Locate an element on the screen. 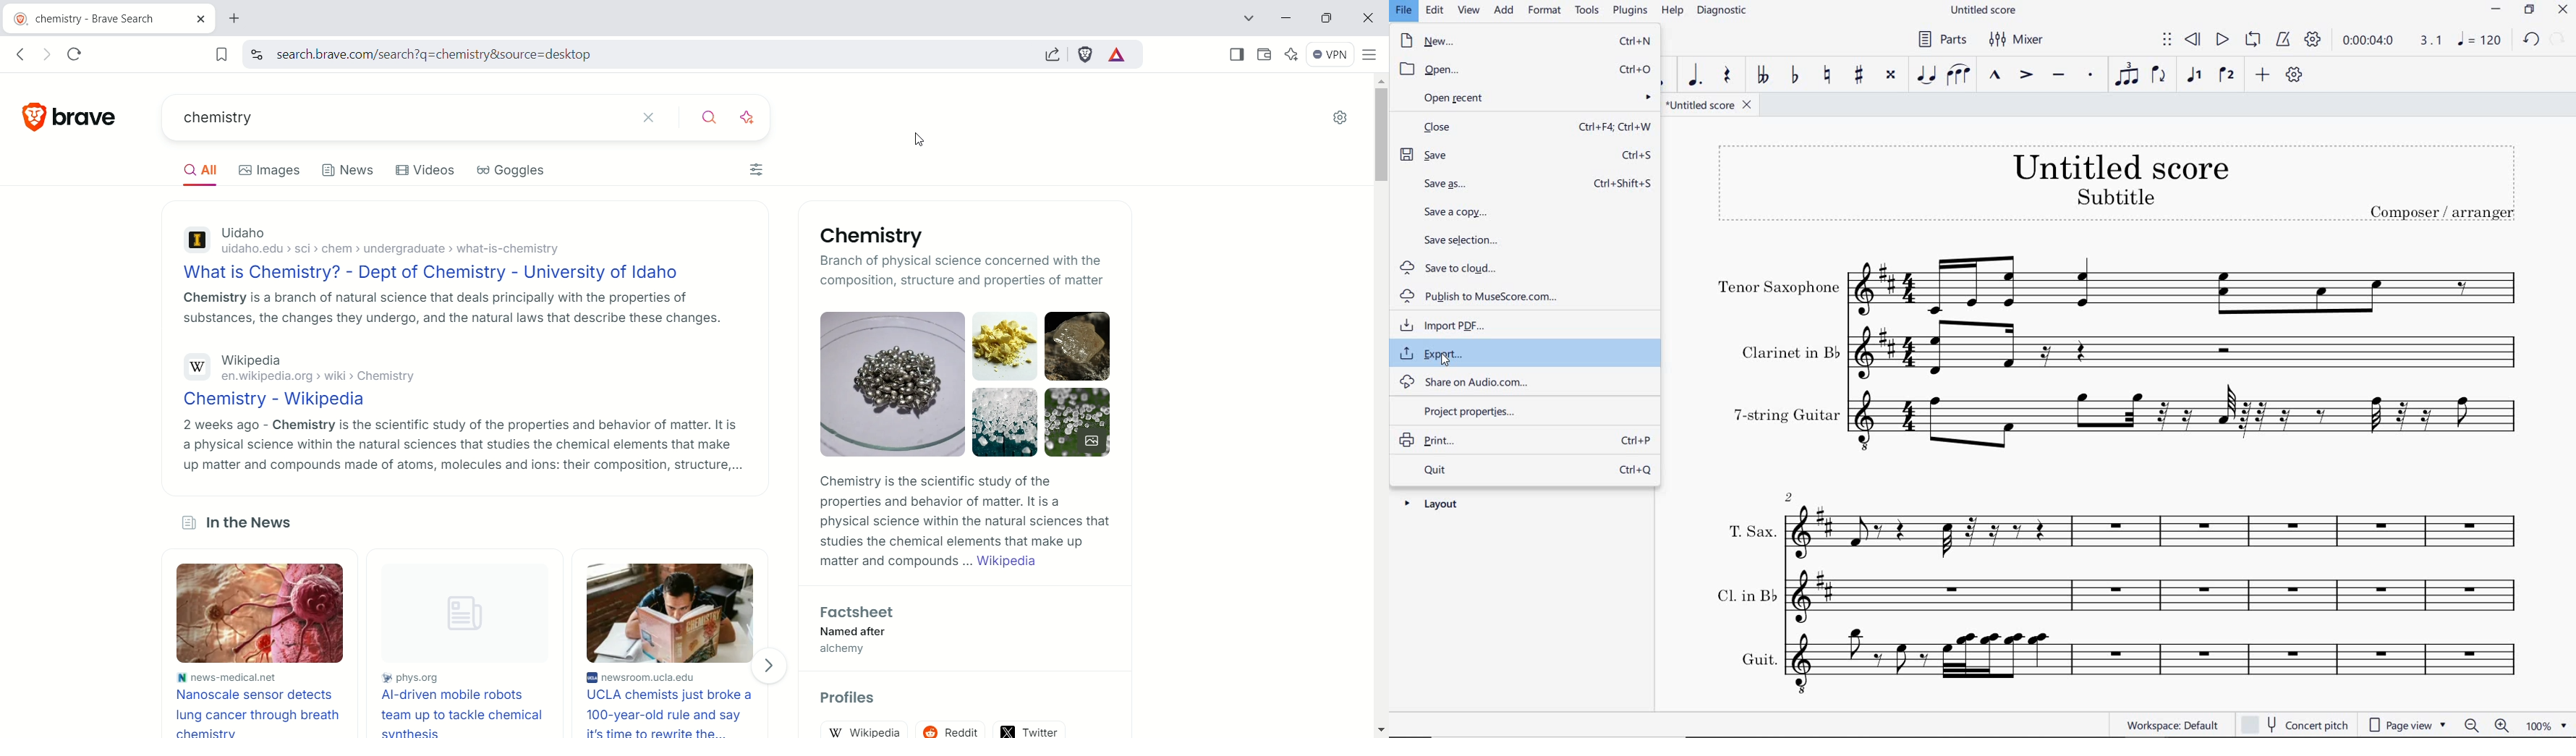  WORKSPACE: DEFAULT is located at coordinates (2156, 725).